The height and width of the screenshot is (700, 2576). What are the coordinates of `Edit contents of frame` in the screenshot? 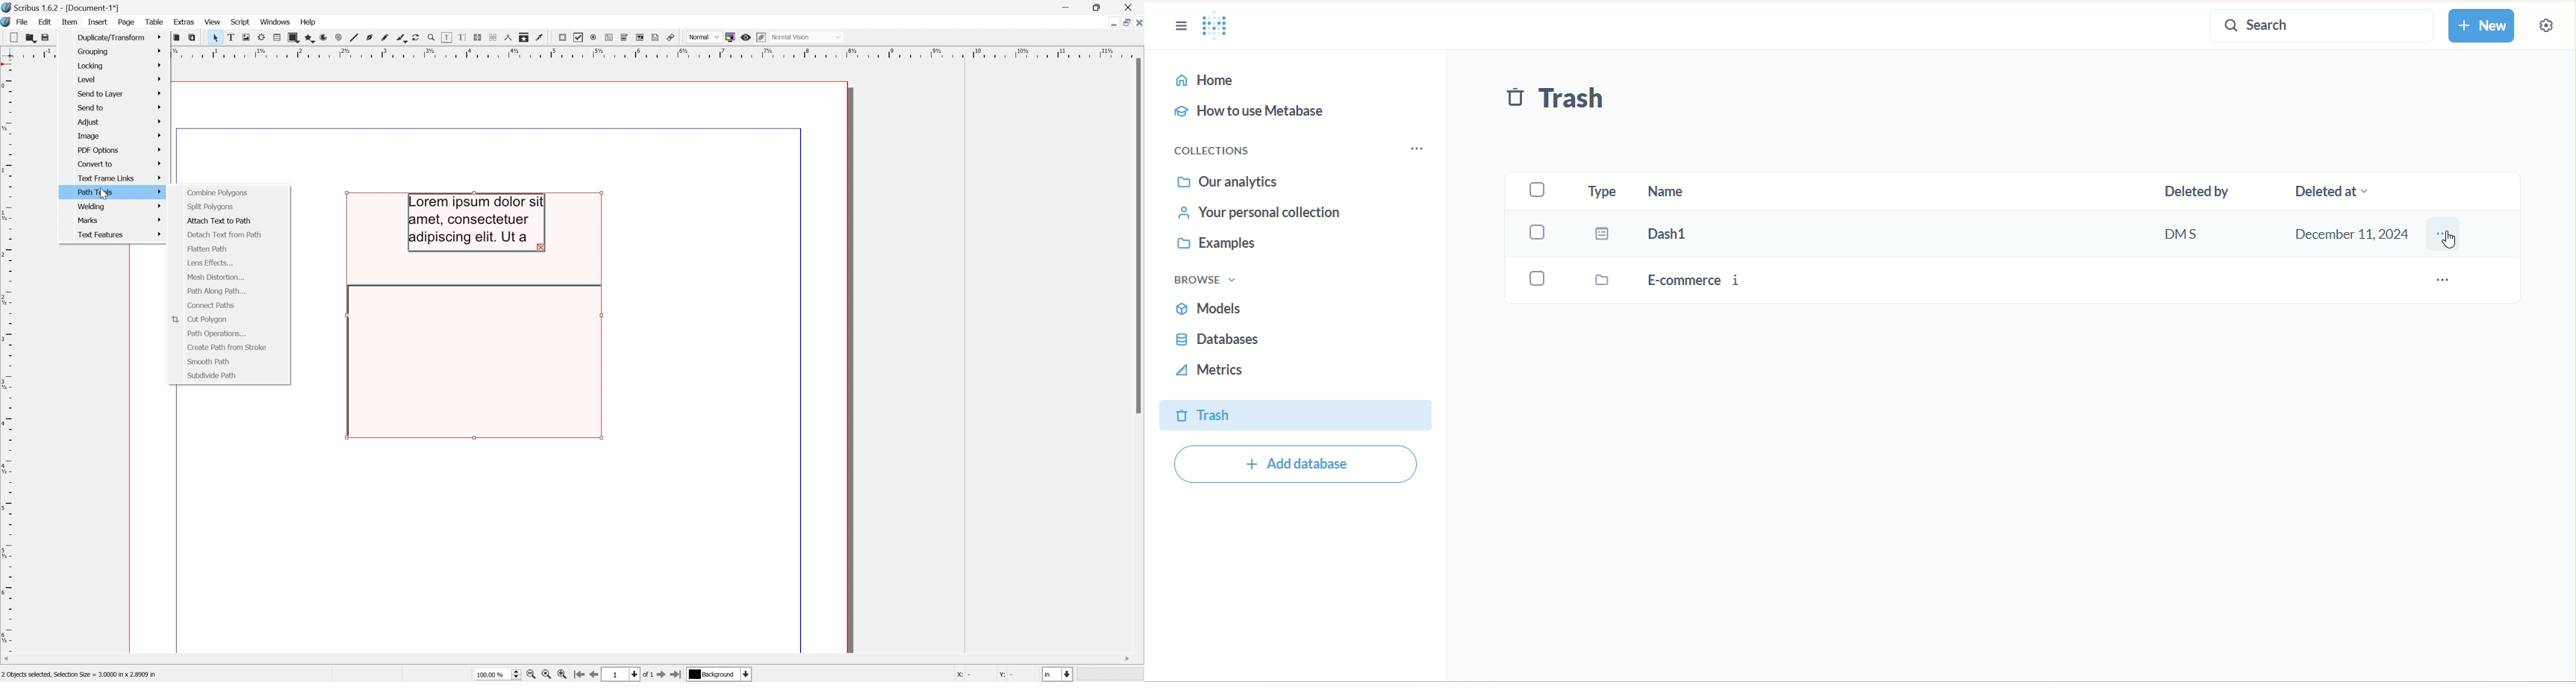 It's located at (446, 37).